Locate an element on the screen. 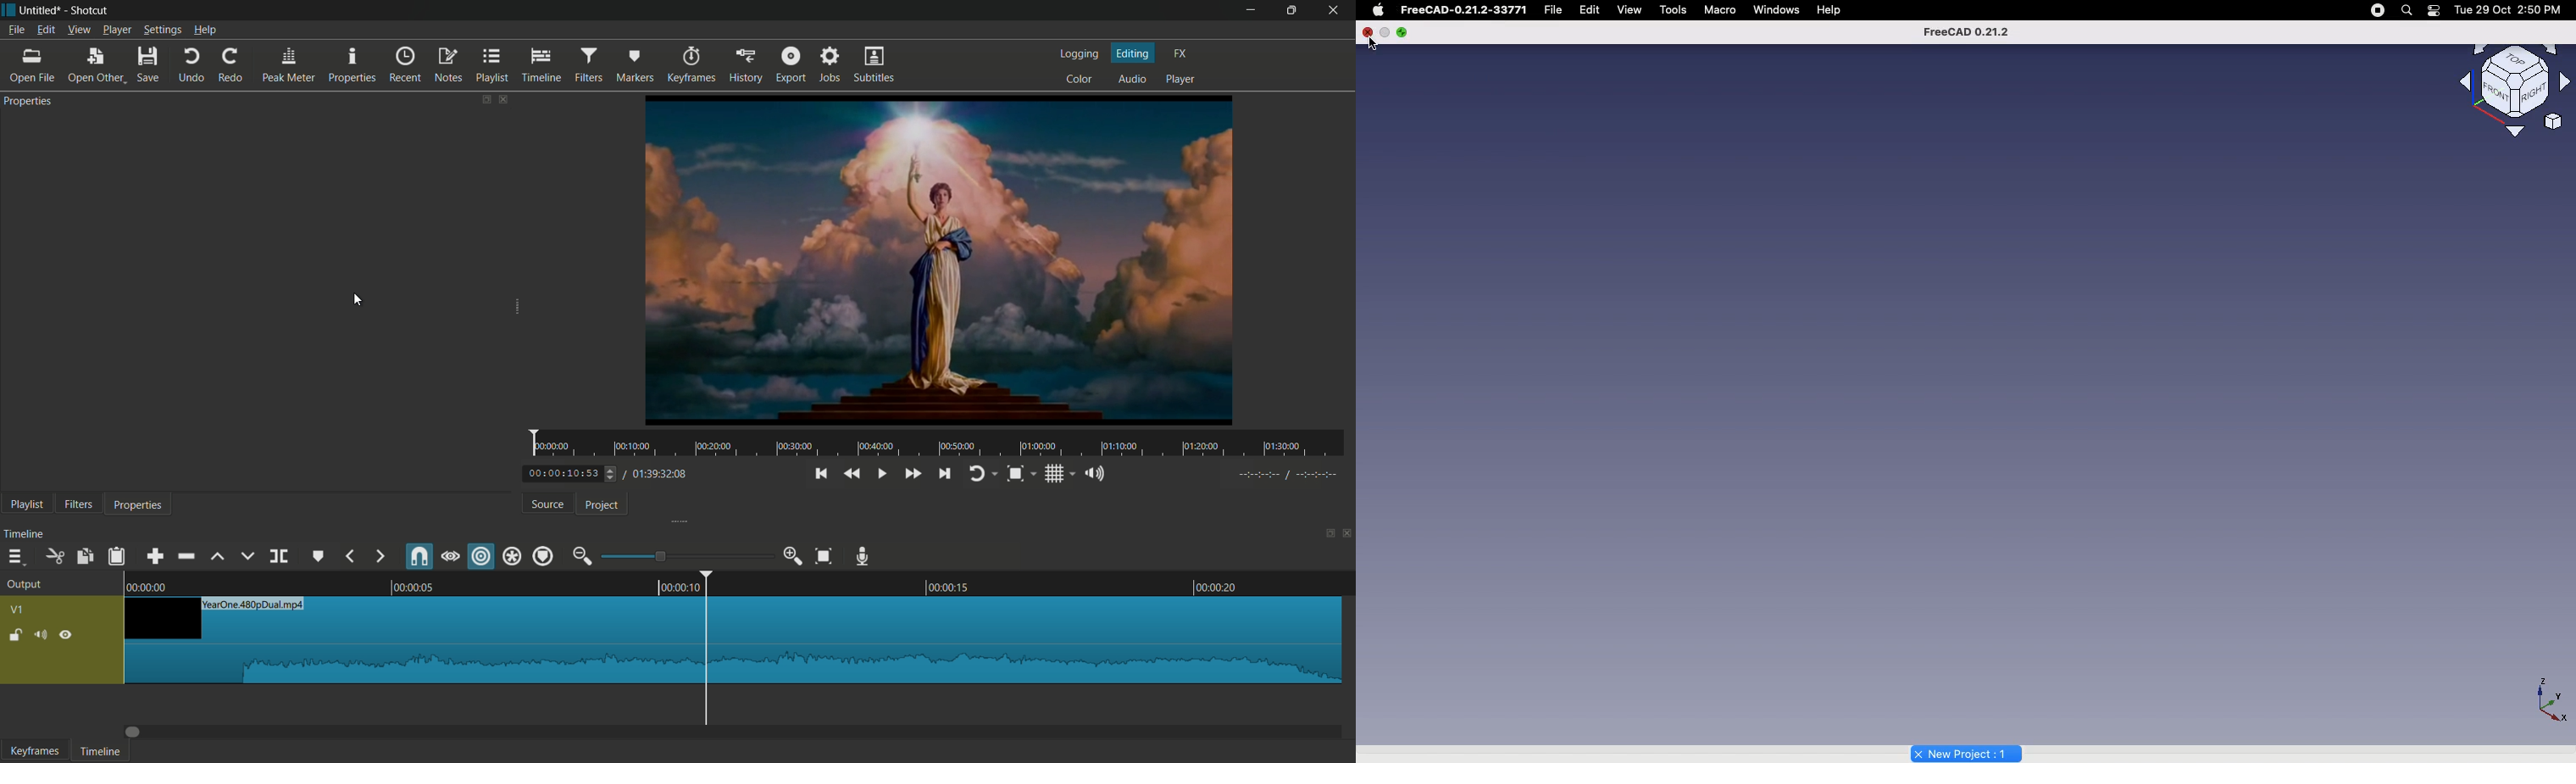 The width and height of the screenshot is (2576, 784). properties is located at coordinates (354, 64).